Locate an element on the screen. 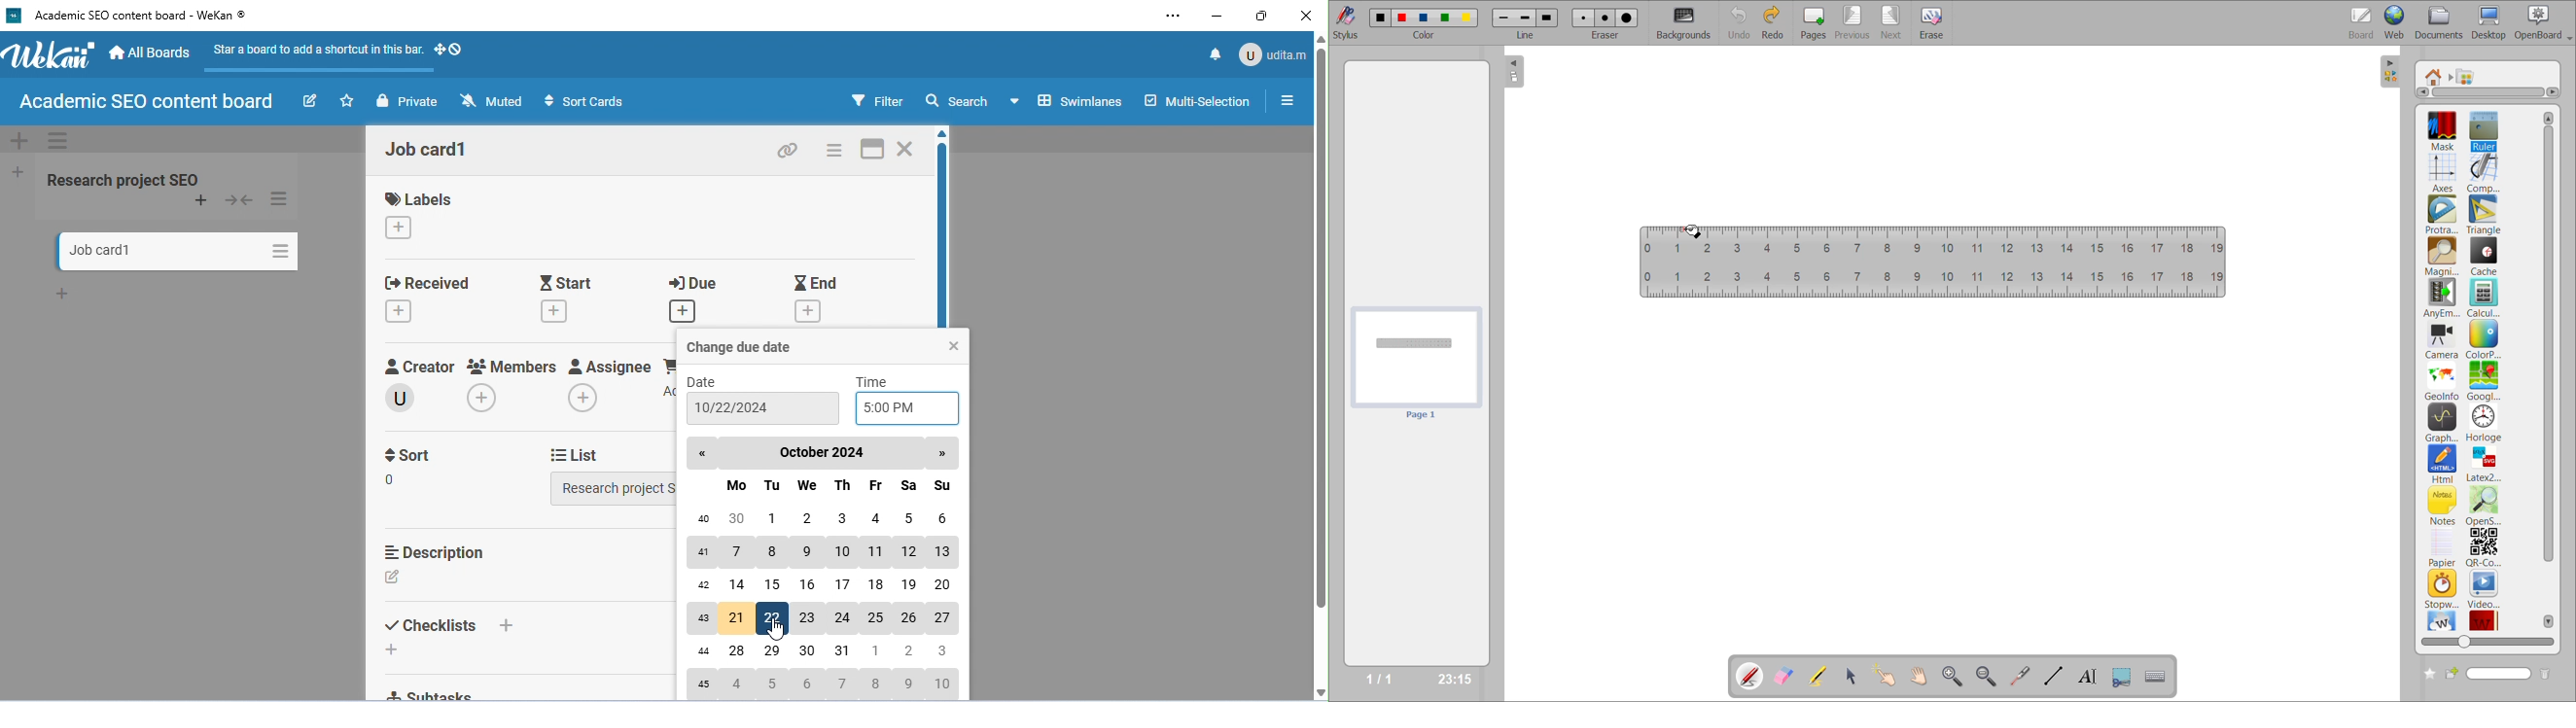 This screenshot has height=728, width=2576. due is located at coordinates (700, 281).